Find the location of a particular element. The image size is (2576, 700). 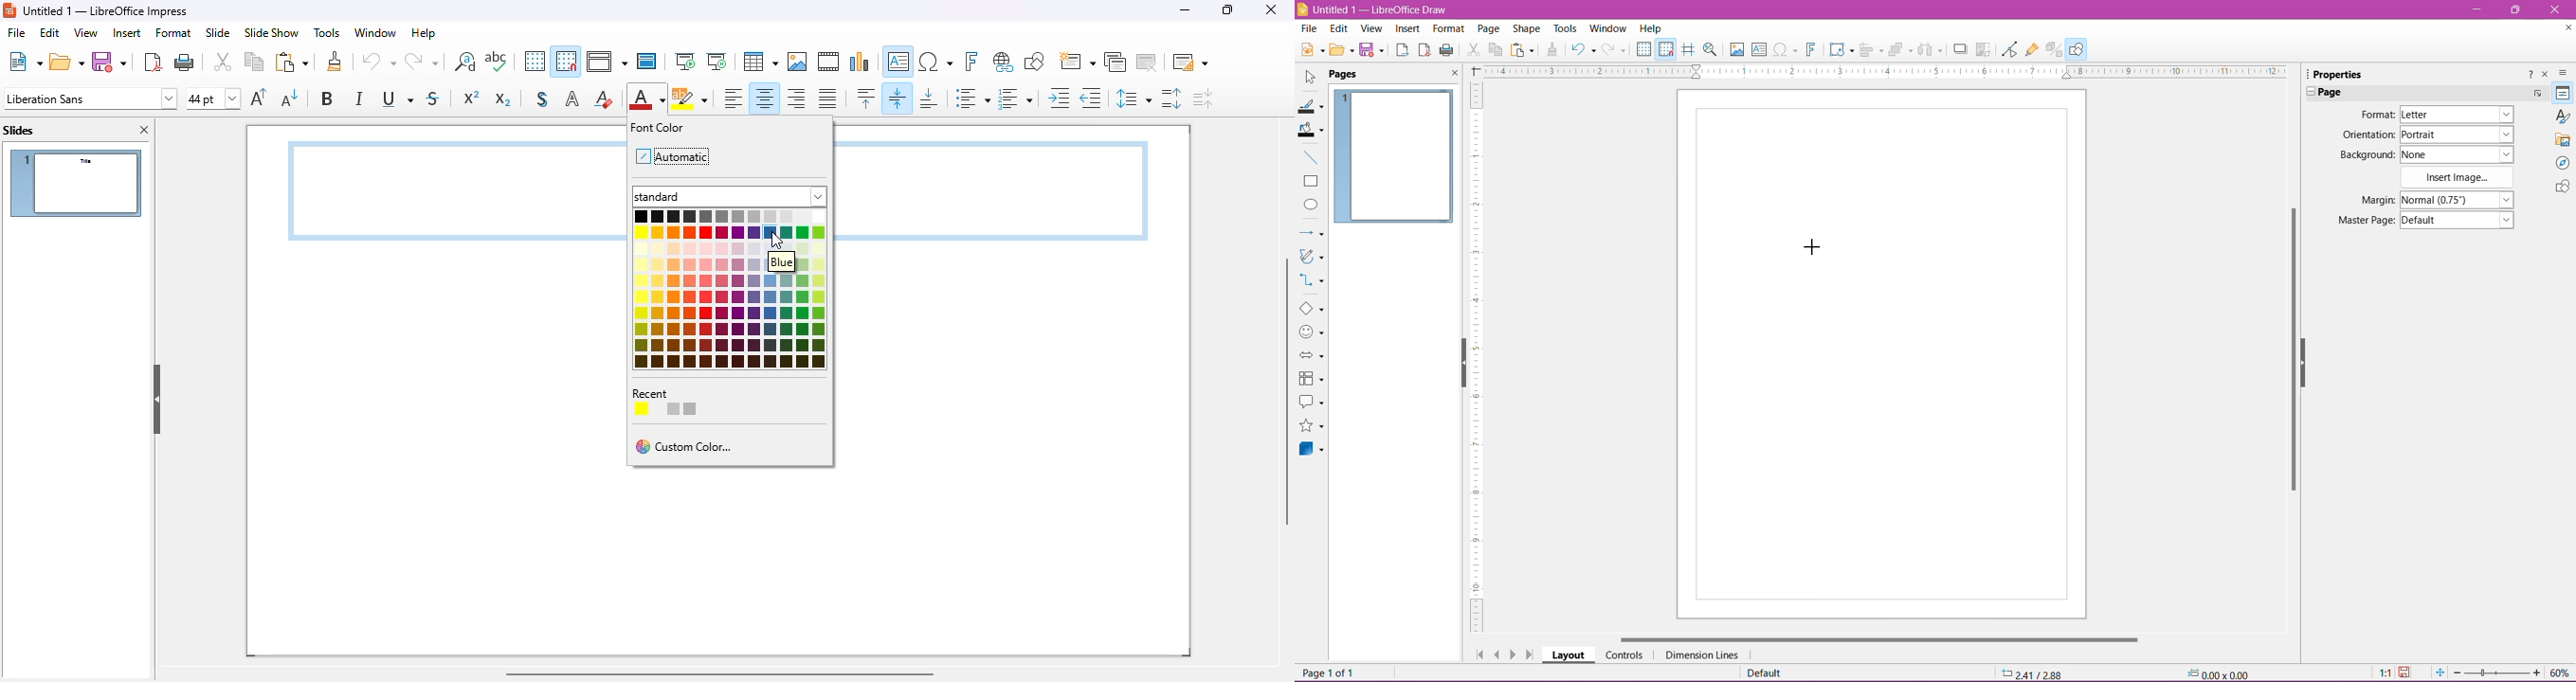

View is located at coordinates (1372, 30).